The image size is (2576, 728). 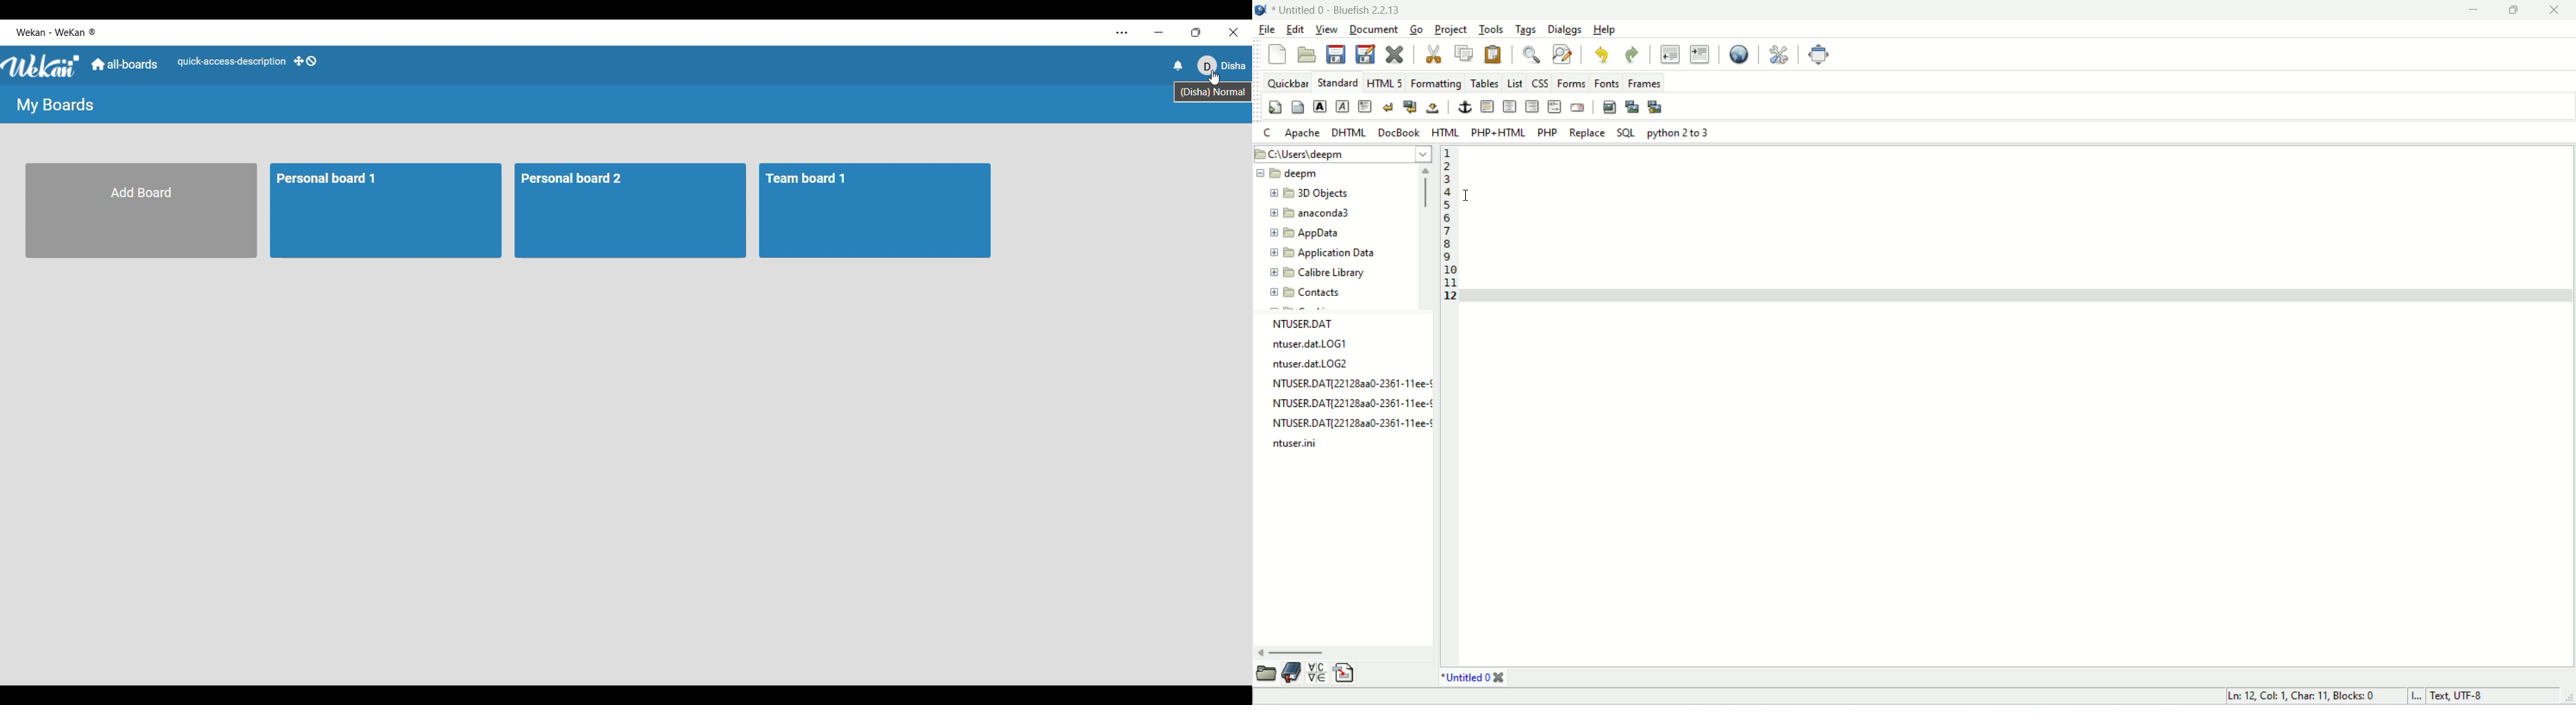 I want to click on html comment, so click(x=1555, y=105).